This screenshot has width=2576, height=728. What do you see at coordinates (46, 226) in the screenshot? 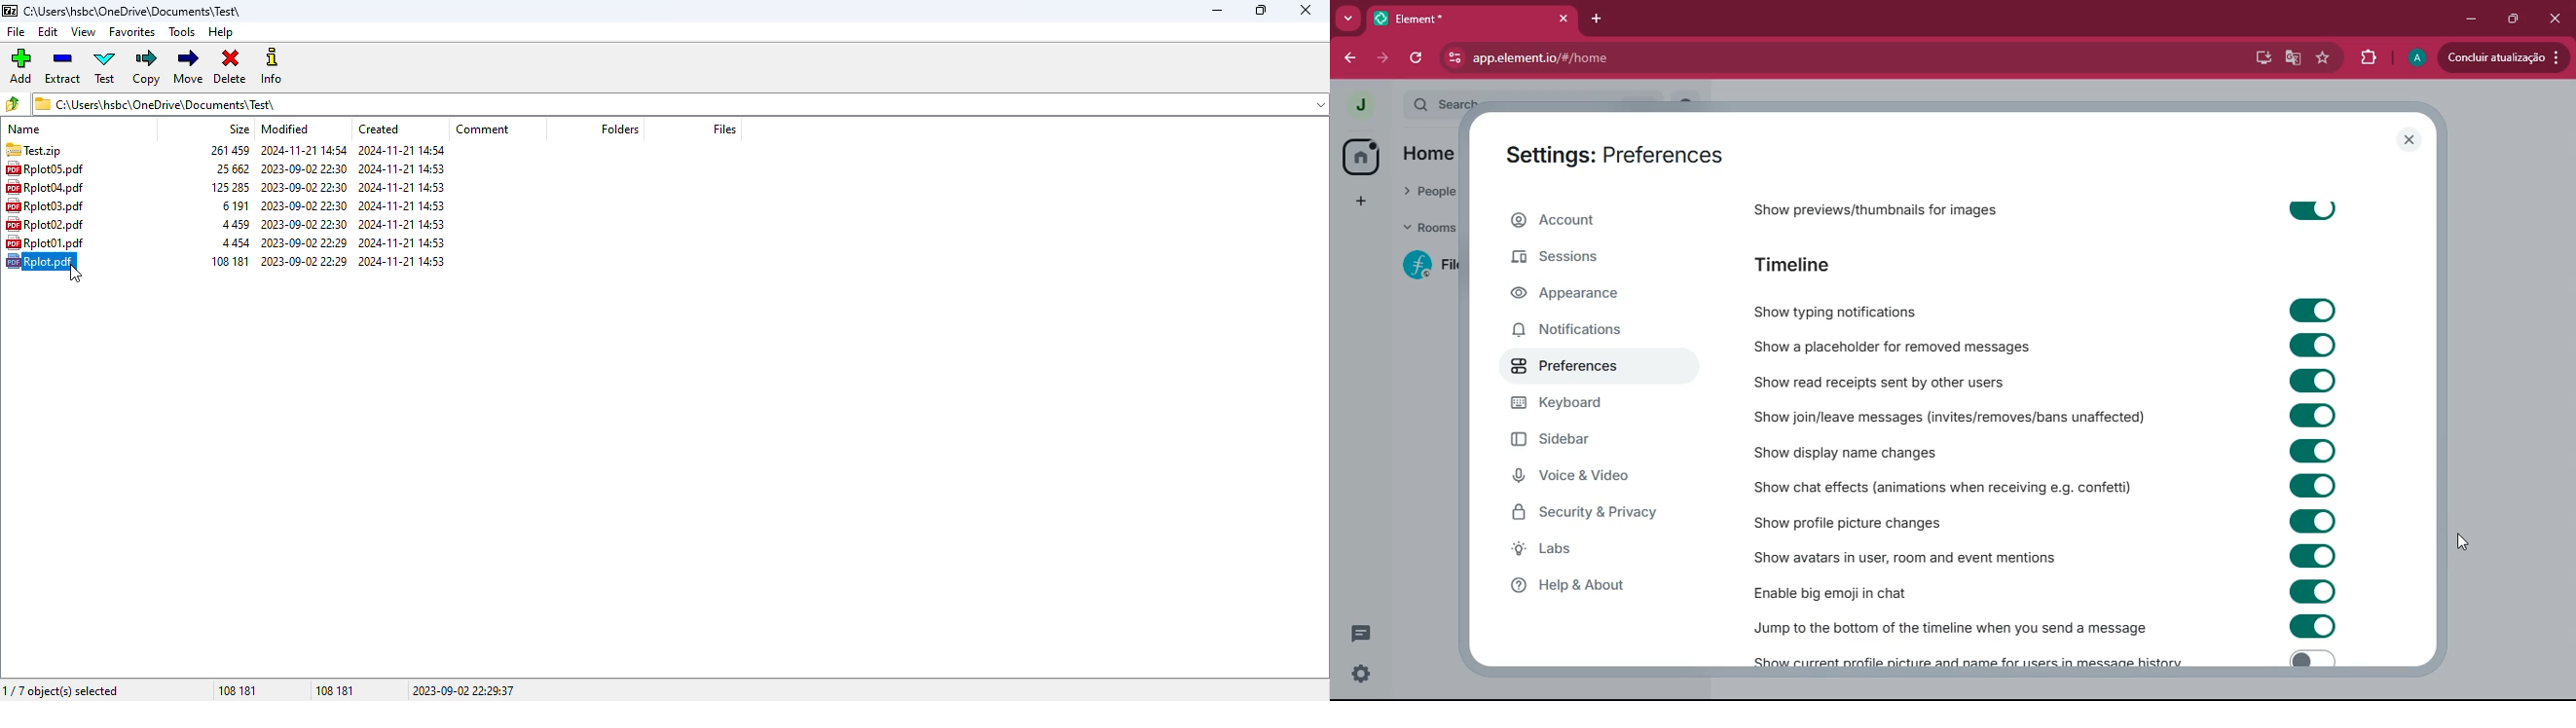
I see ` Rplot02.pdf` at bounding box center [46, 226].